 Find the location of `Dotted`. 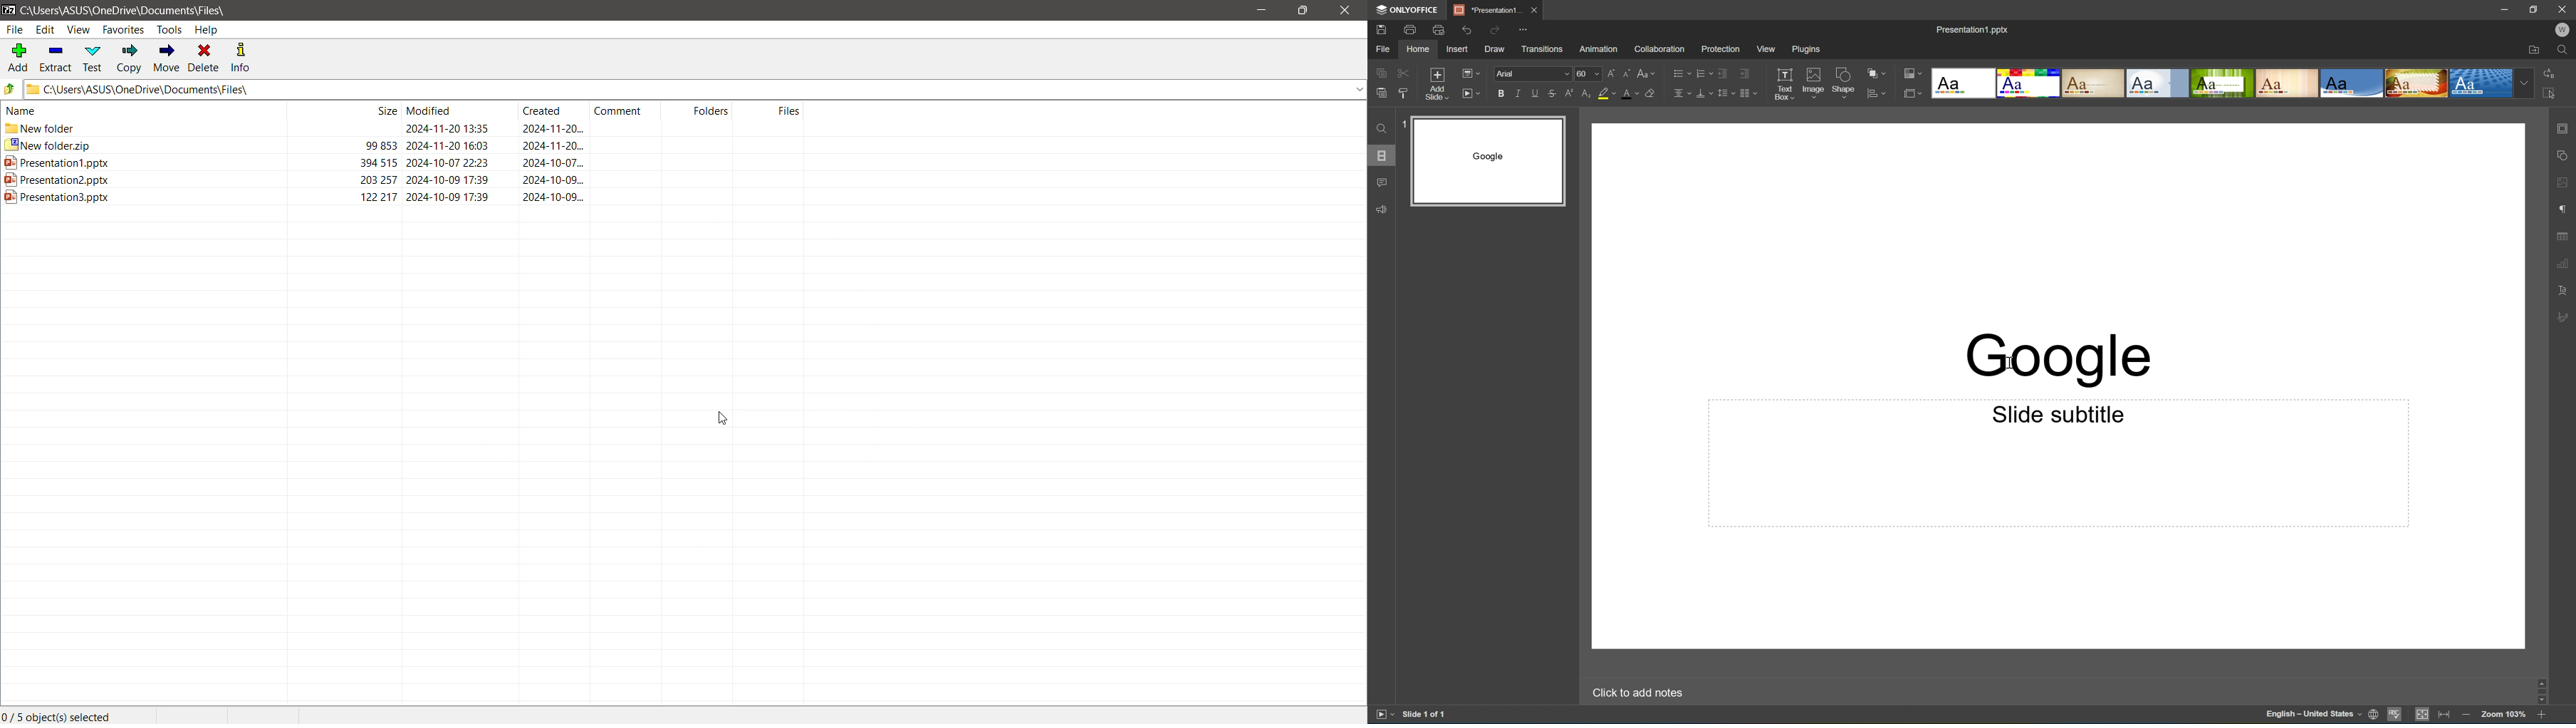

Dotted is located at coordinates (2481, 84).